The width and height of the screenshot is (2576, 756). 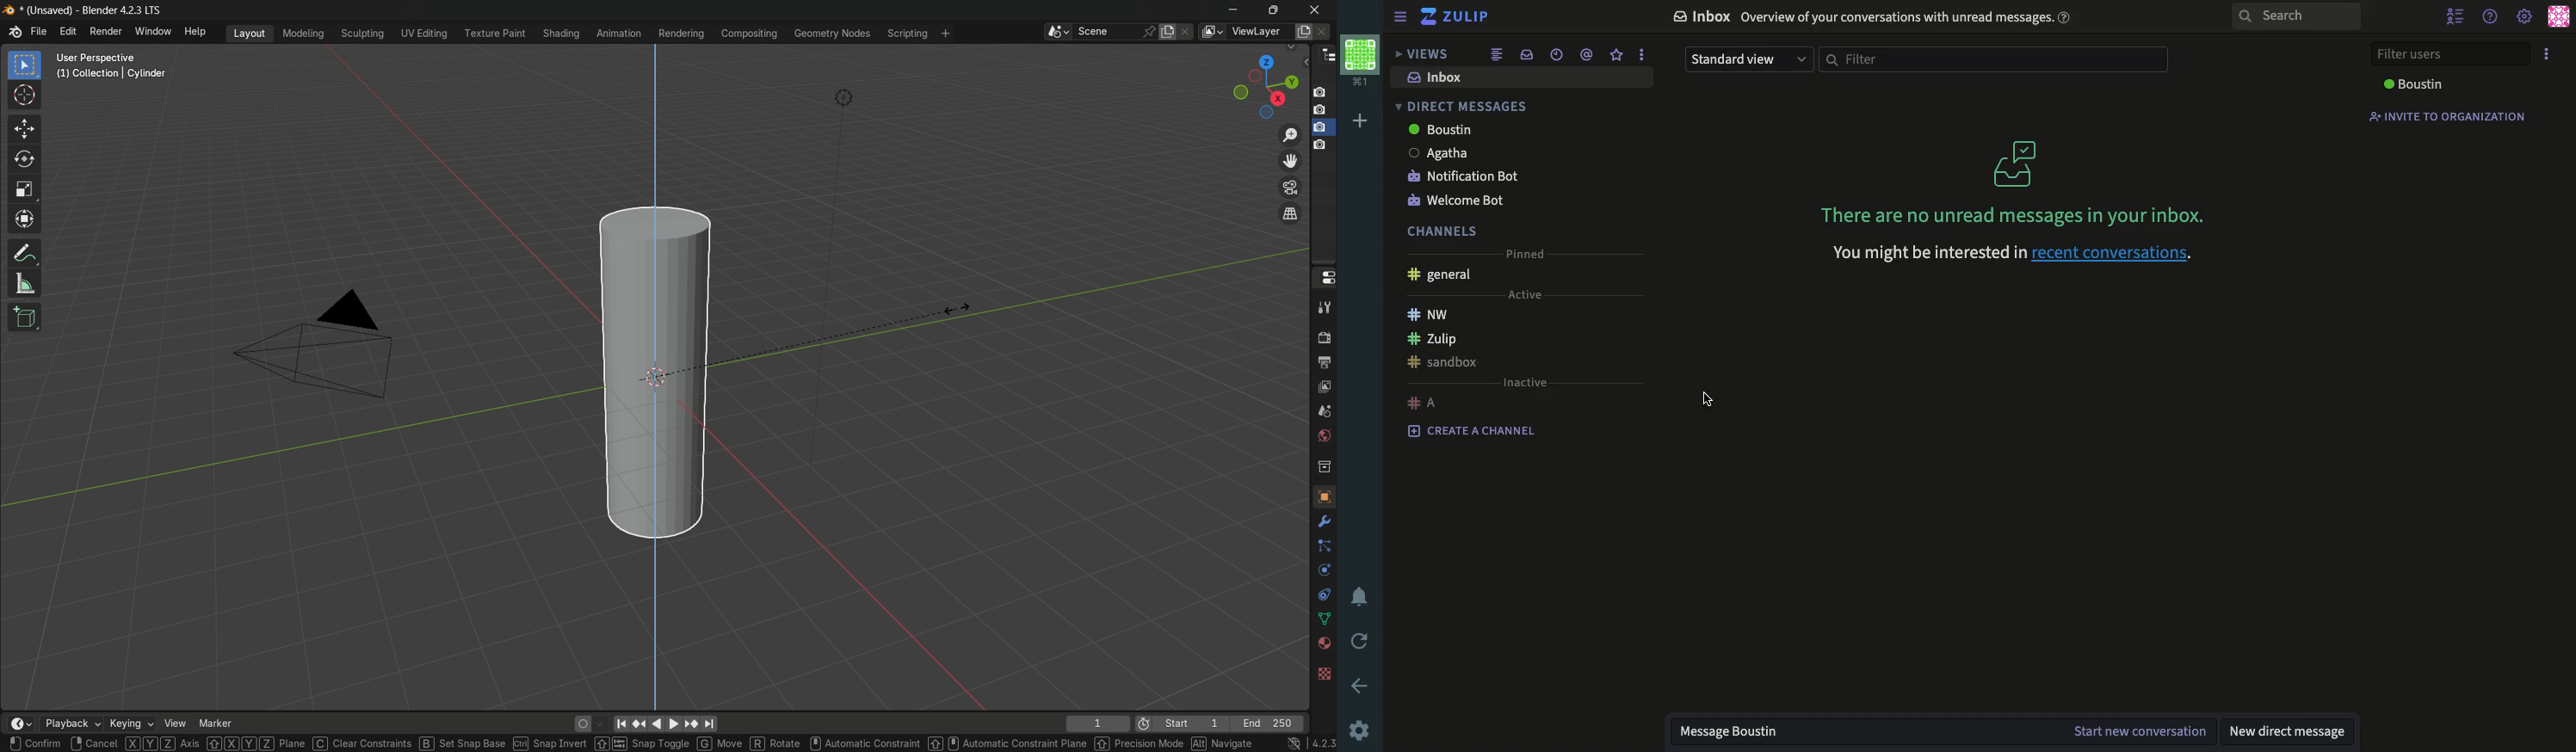 What do you see at coordinates (19, 723) in the screenshot?
I see `timeline` at bounding box center [19, 723].